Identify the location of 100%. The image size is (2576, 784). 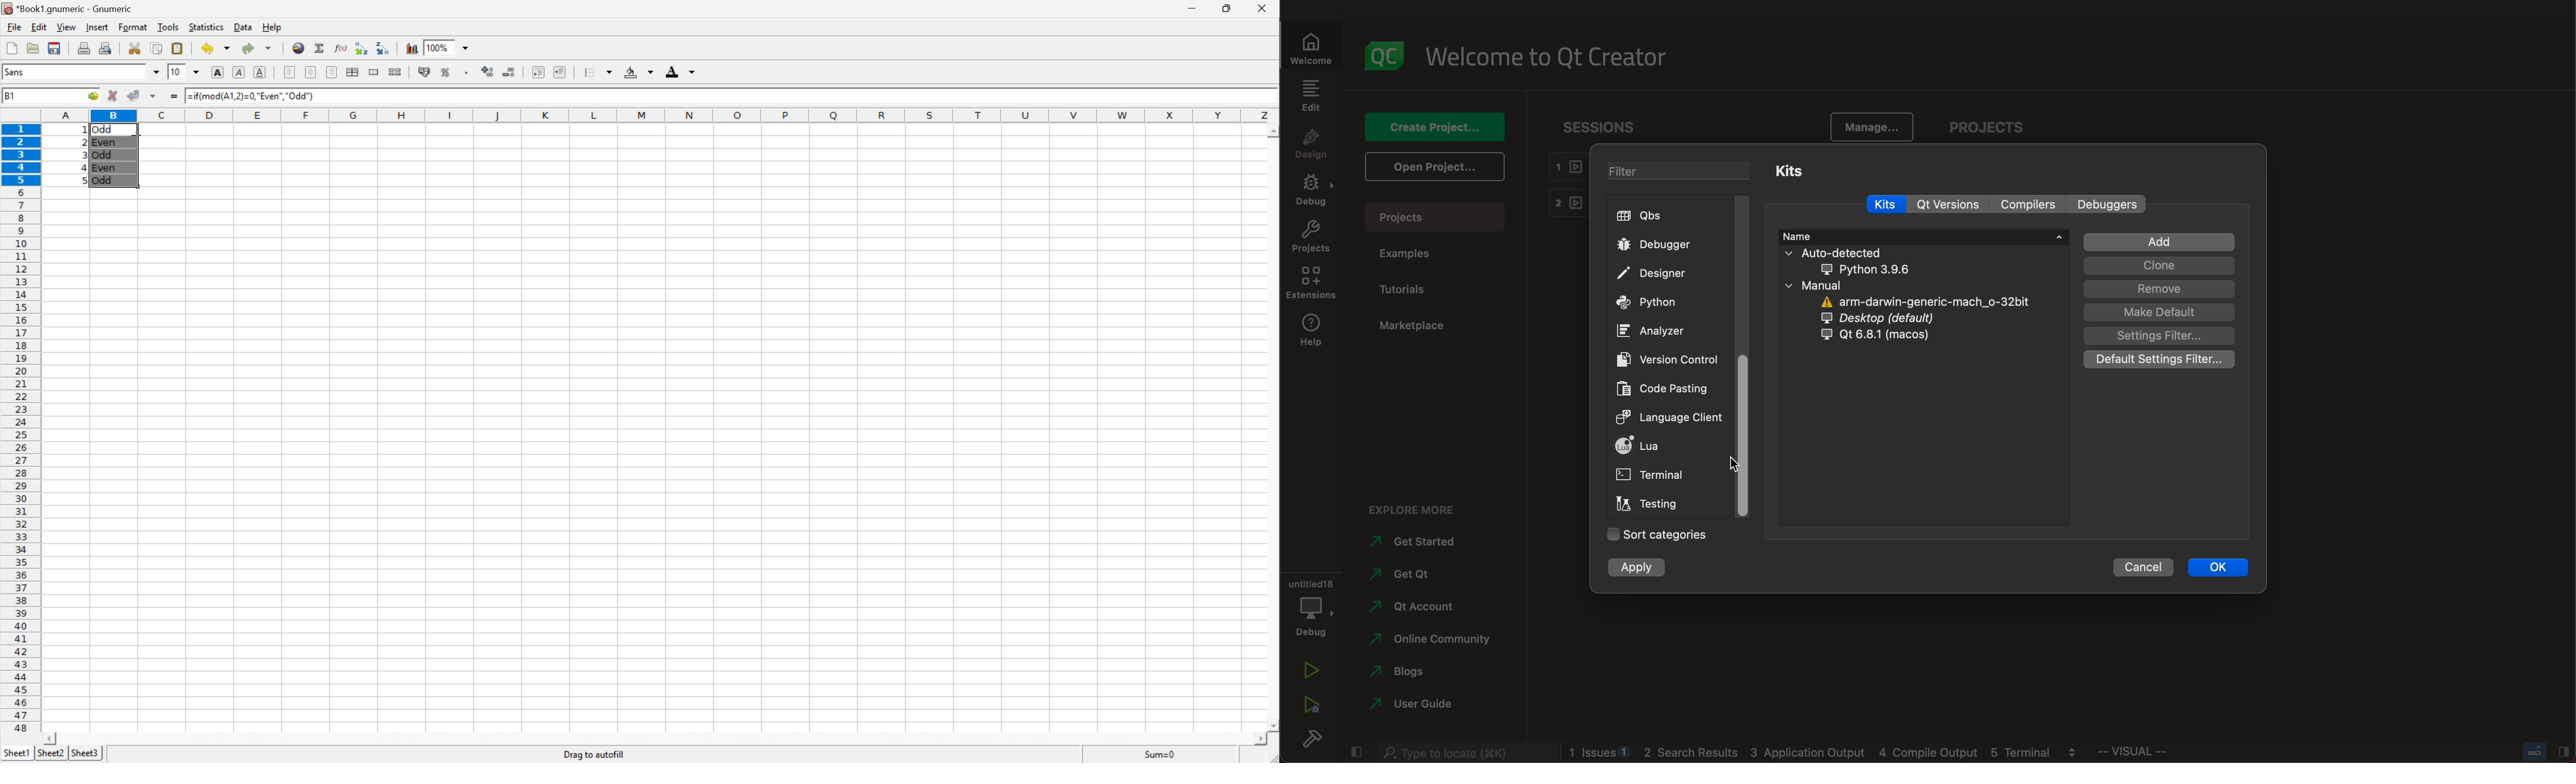
(439, 47).